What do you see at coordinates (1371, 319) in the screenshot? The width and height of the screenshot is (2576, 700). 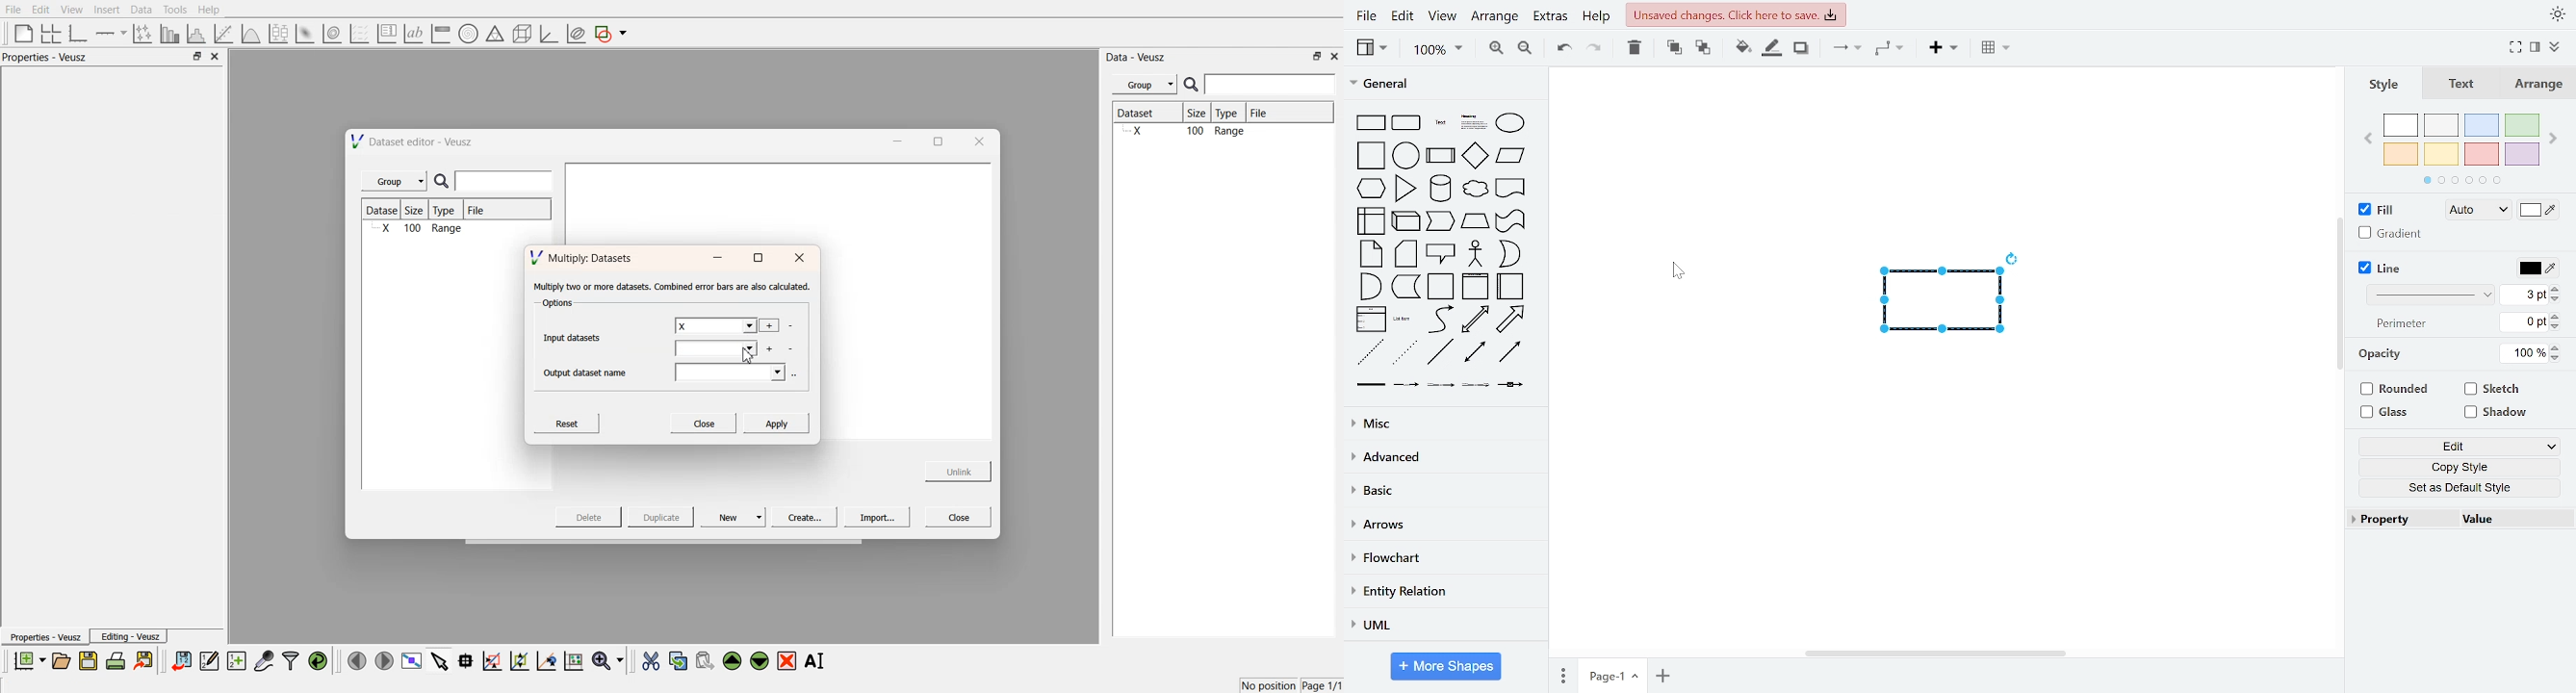 I see `general shapes` at bounding box center [1371, 319].